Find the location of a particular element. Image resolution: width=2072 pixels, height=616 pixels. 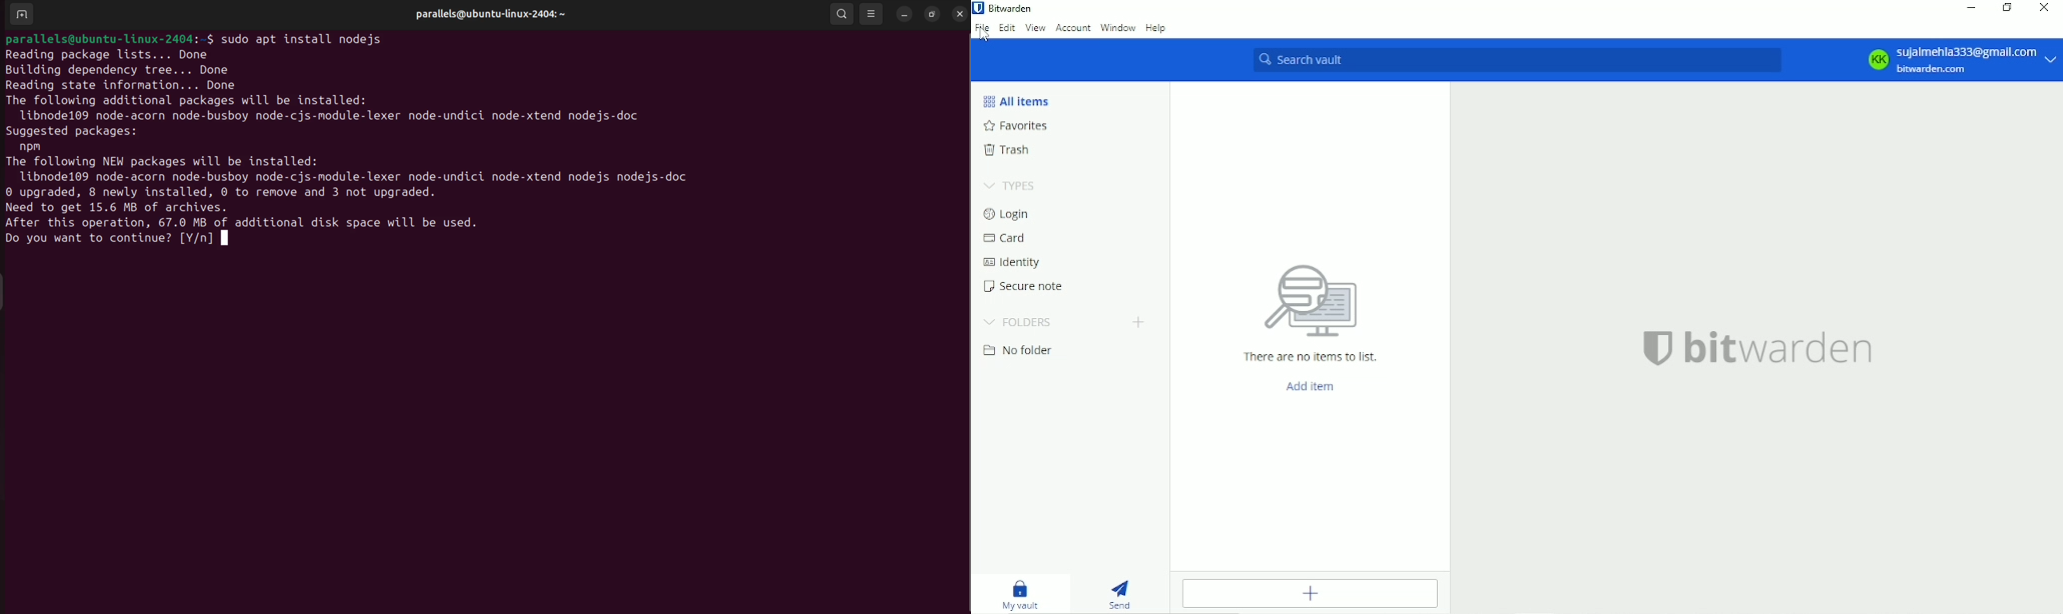

Search vault is located at coordinates (1514, 60).